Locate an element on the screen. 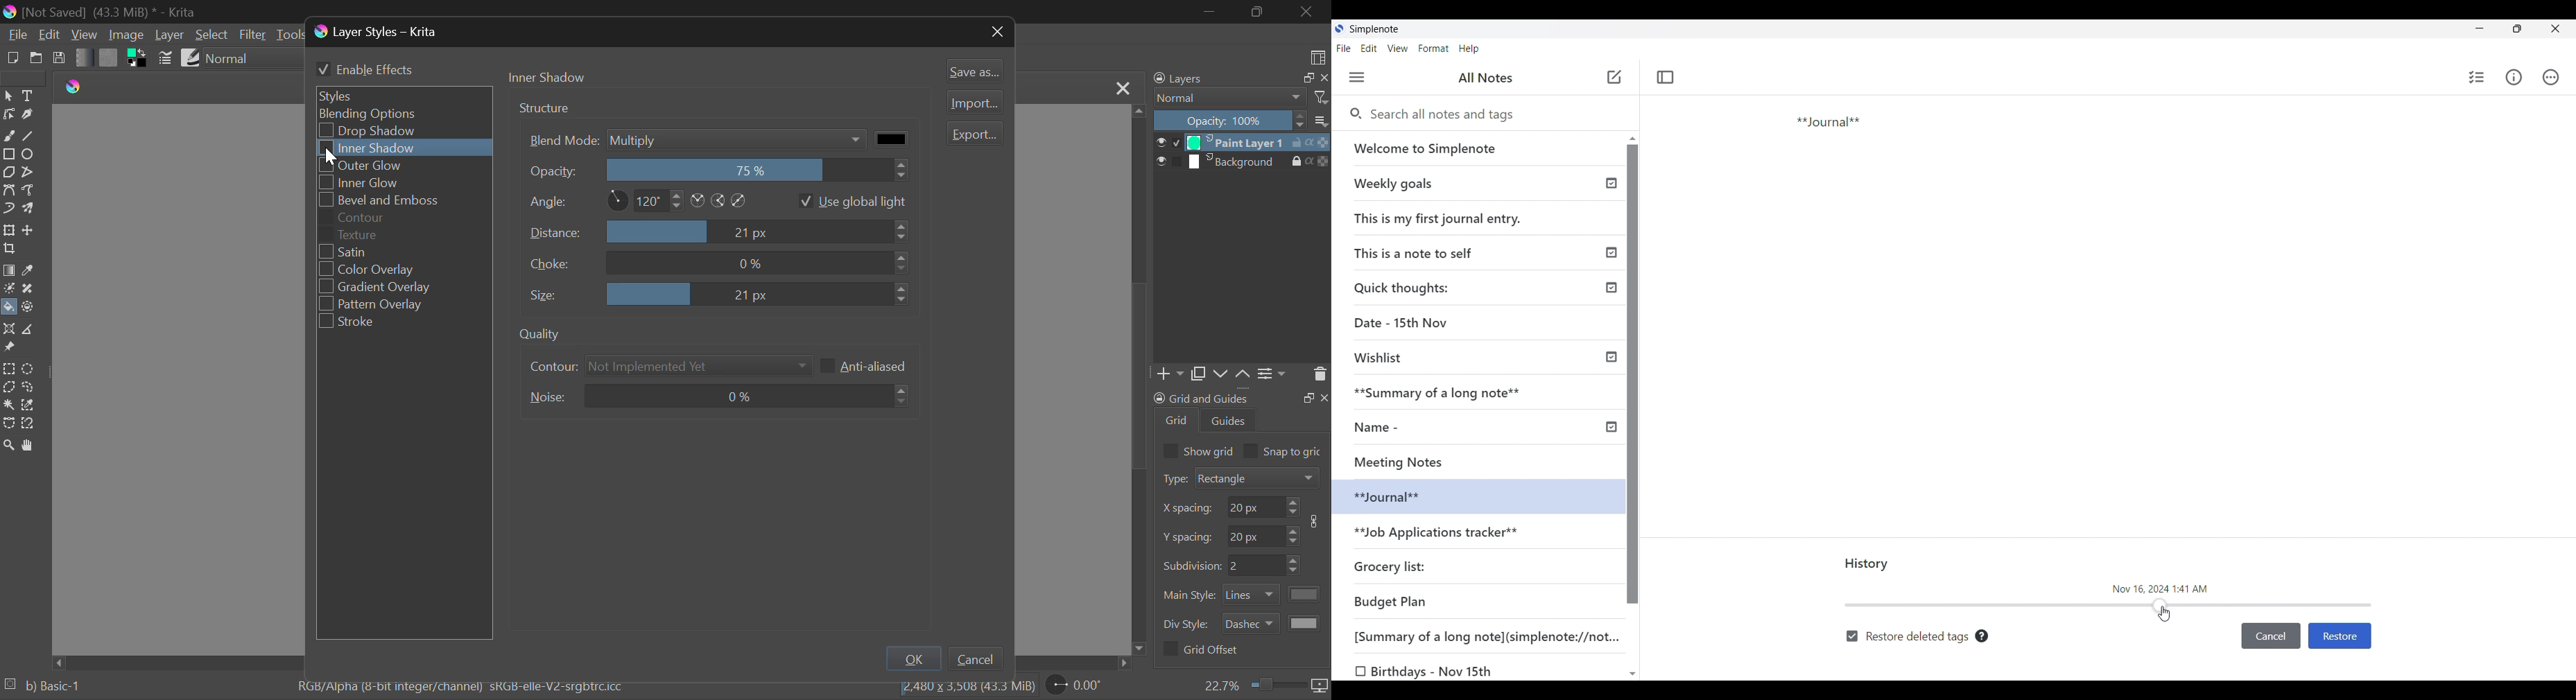 Image resolution: width=2576 pixels, height=700 pixels. Search all notes and tags is located at coordinates (1493, 115).